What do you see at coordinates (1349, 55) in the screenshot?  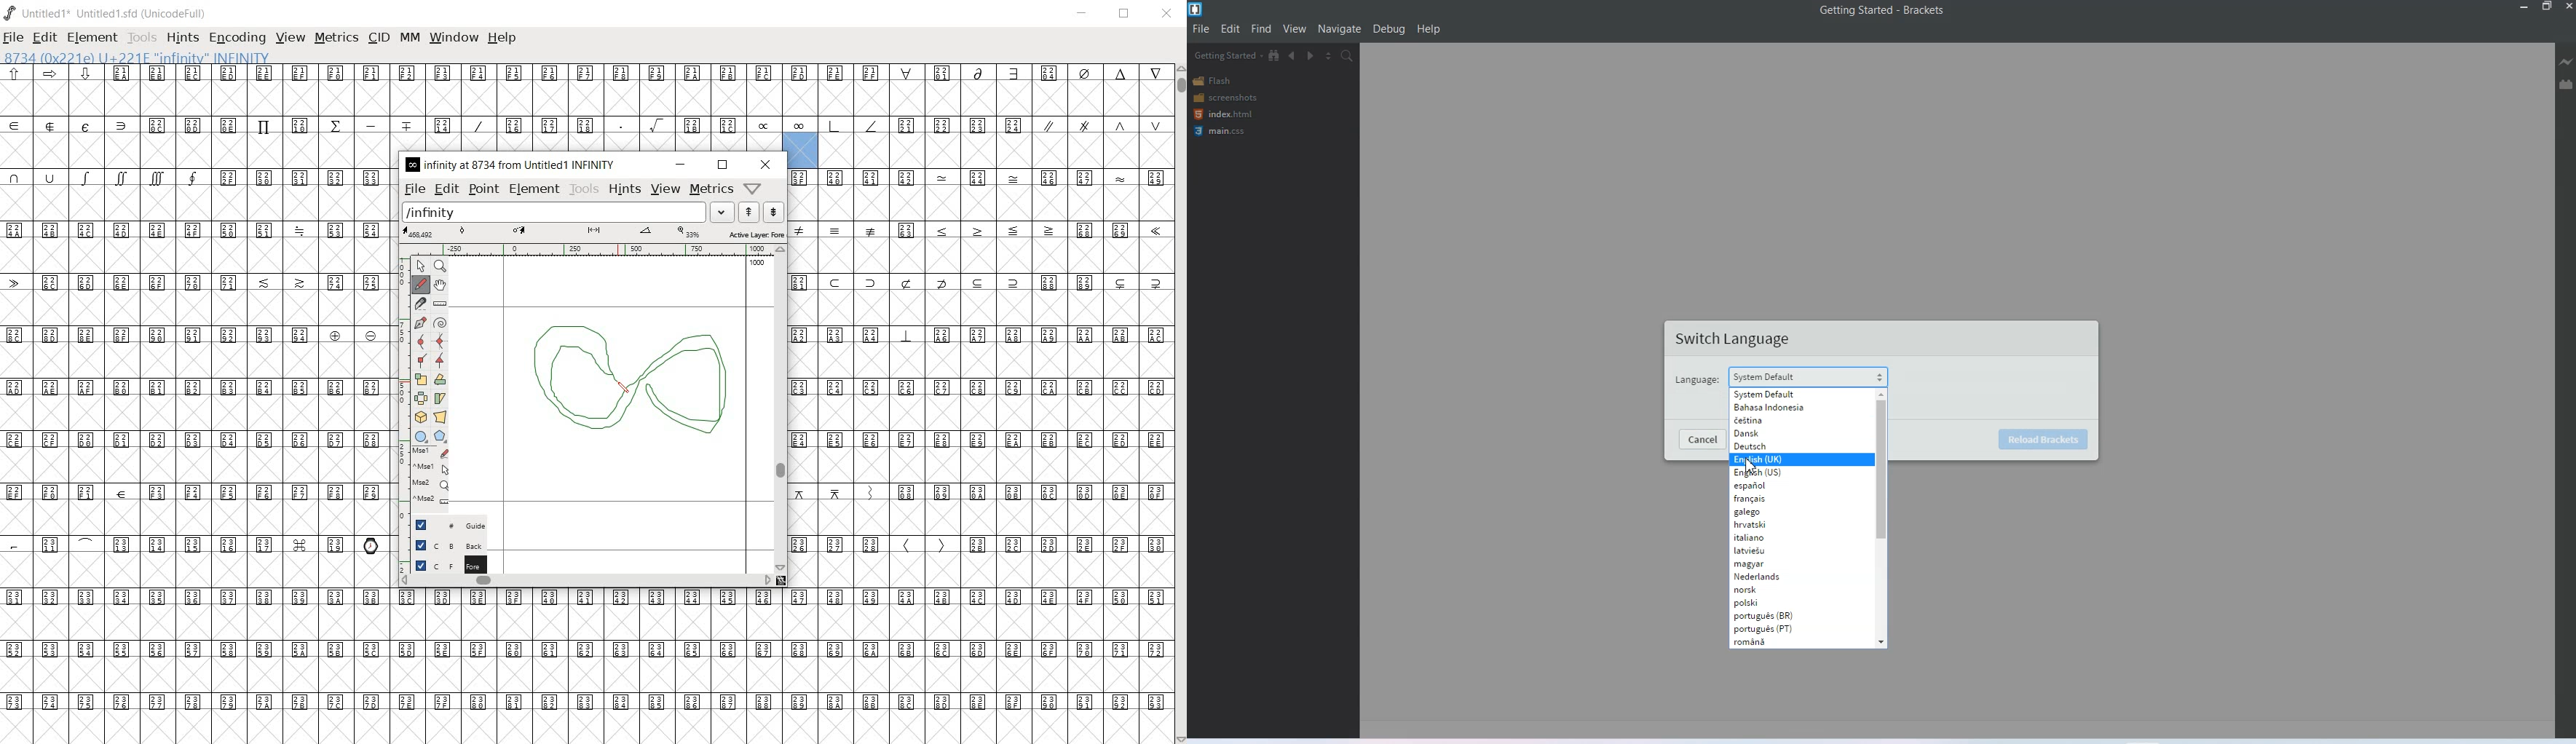 I see `Find in files` at bounding box center [1349, 55].